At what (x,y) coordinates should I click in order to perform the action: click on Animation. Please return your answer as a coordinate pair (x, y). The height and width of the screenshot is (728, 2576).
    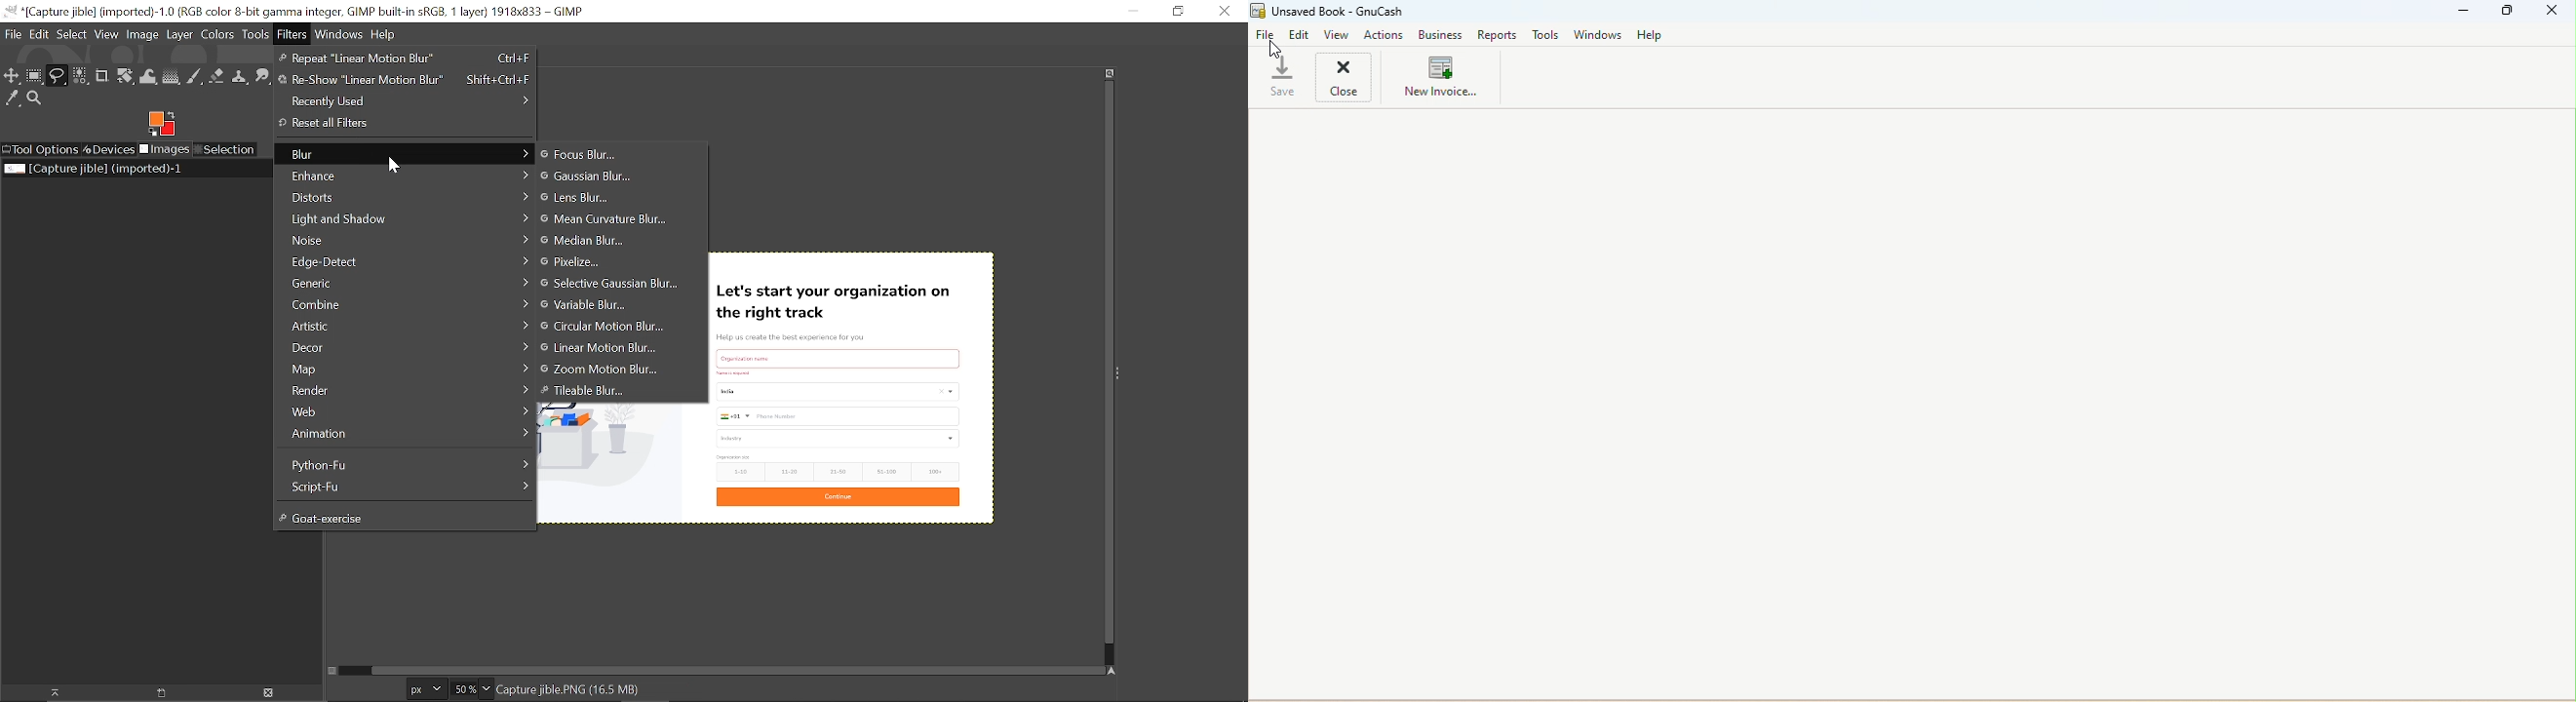
    Looking at the image, I should click on (405, 435).